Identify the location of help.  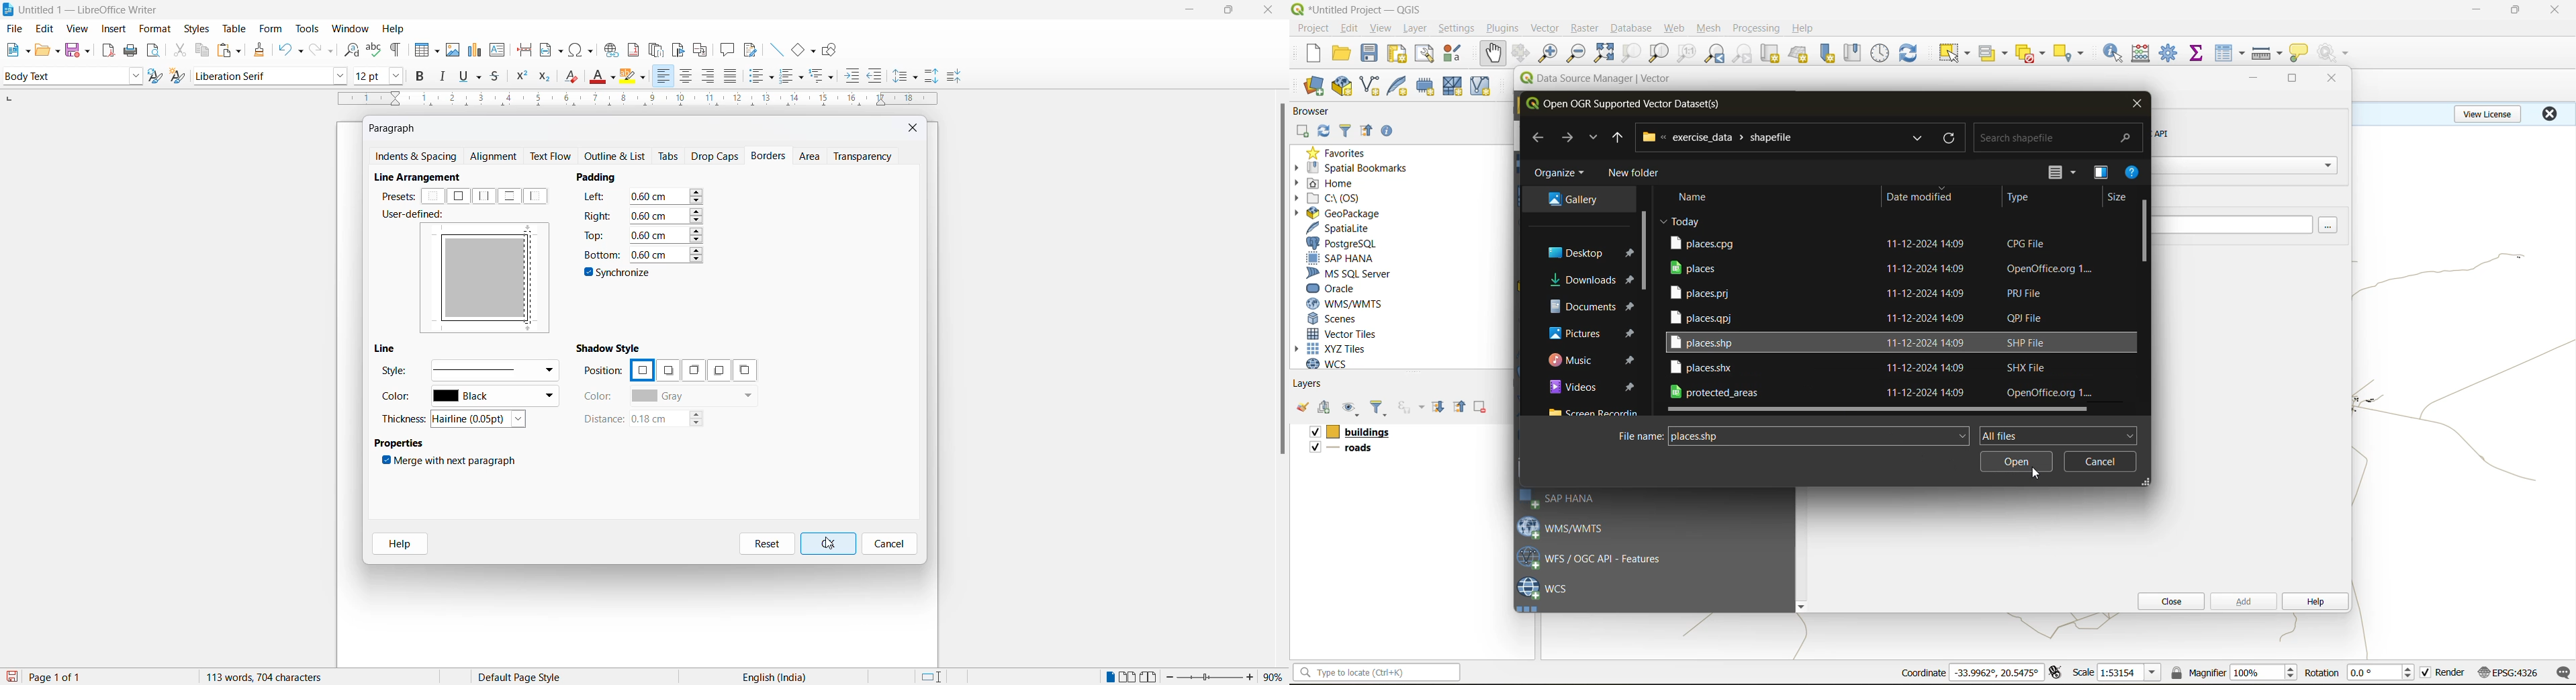
(396, 544).